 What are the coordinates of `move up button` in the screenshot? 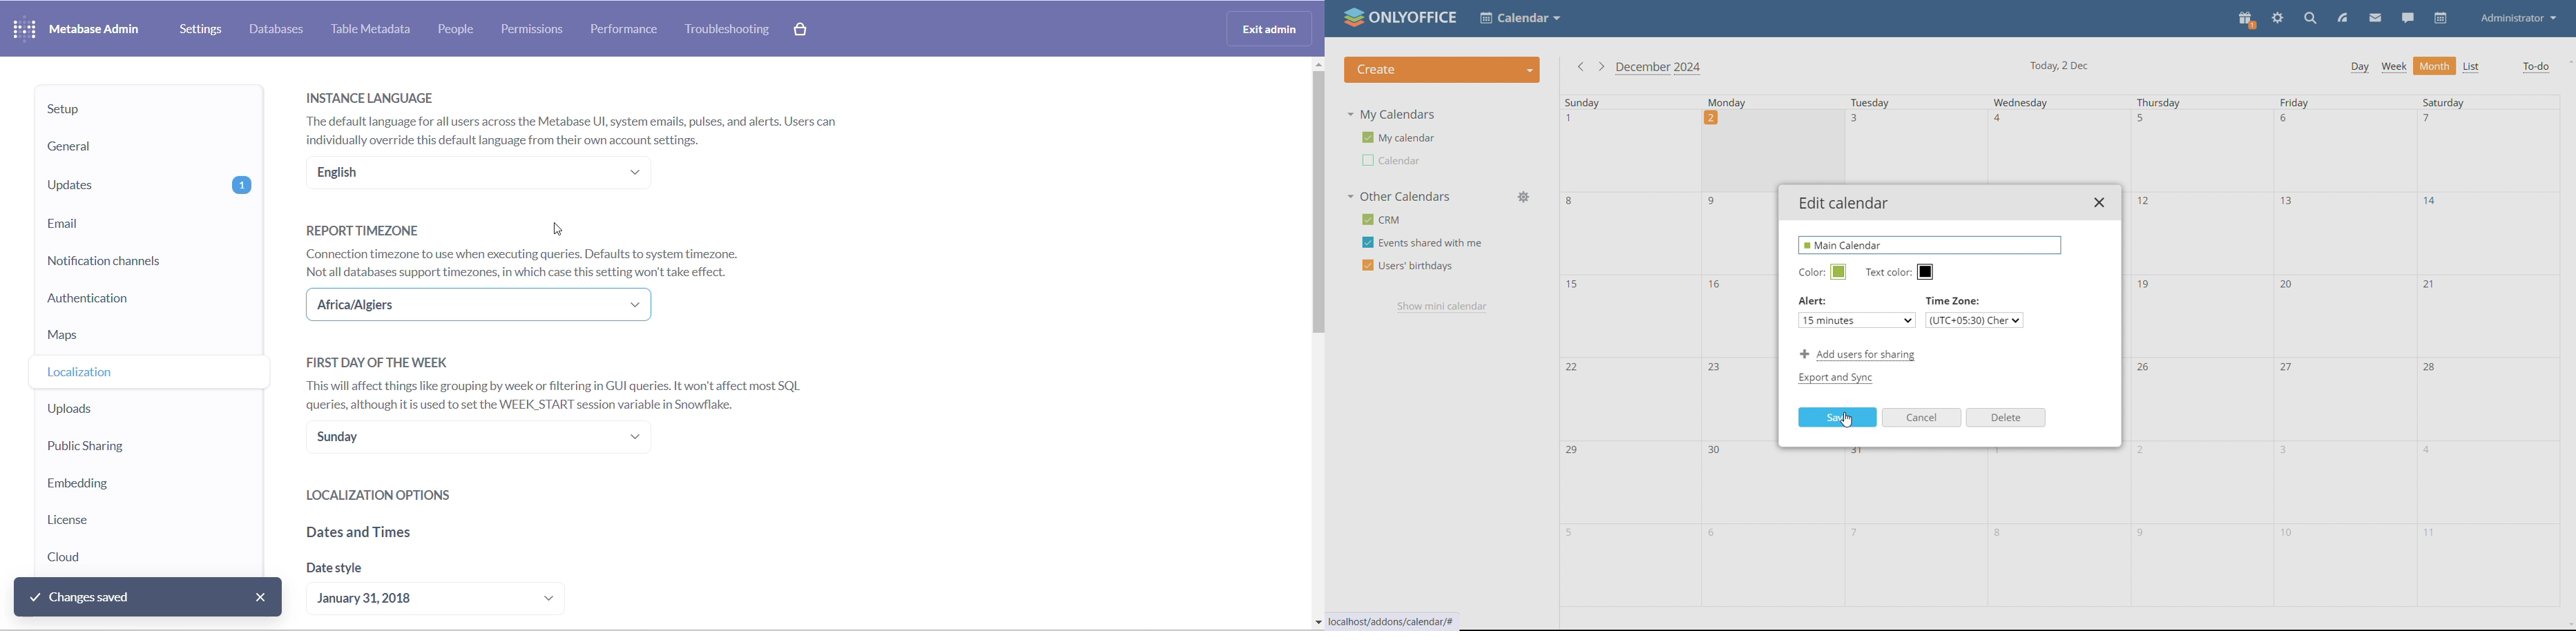 It's located at (1316, 67).